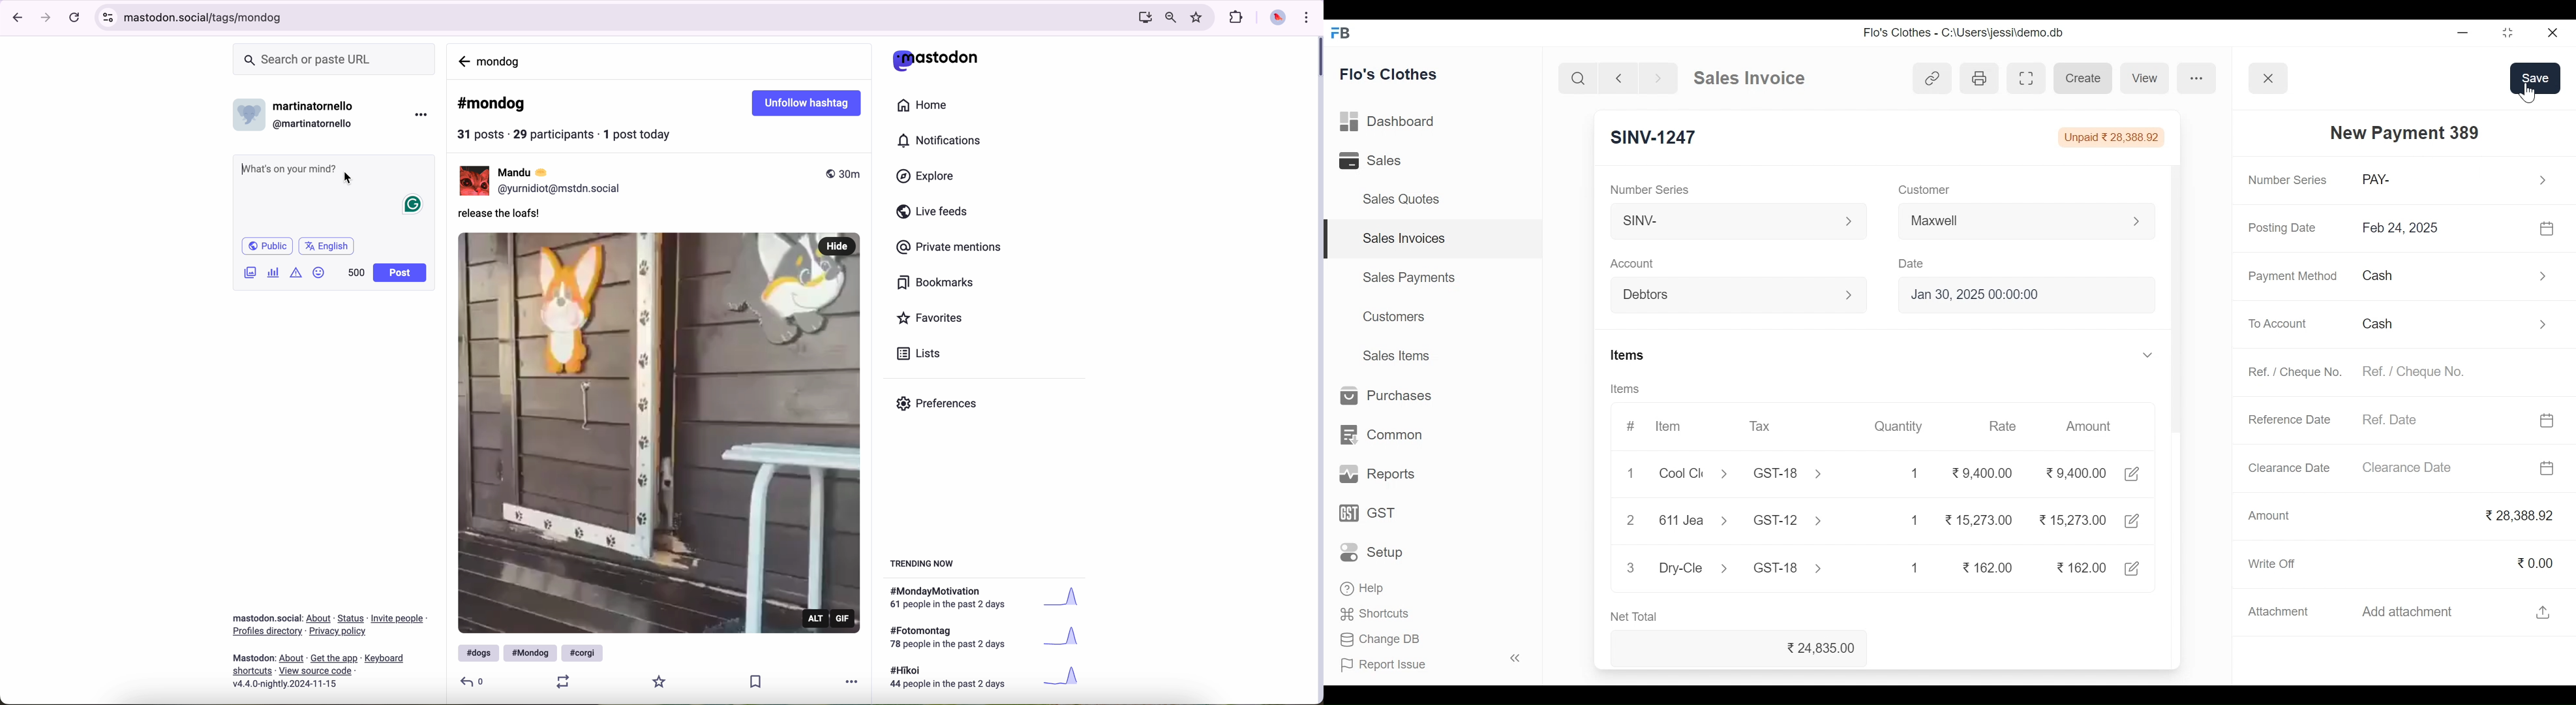  I want to click on link, so click(253, 672).